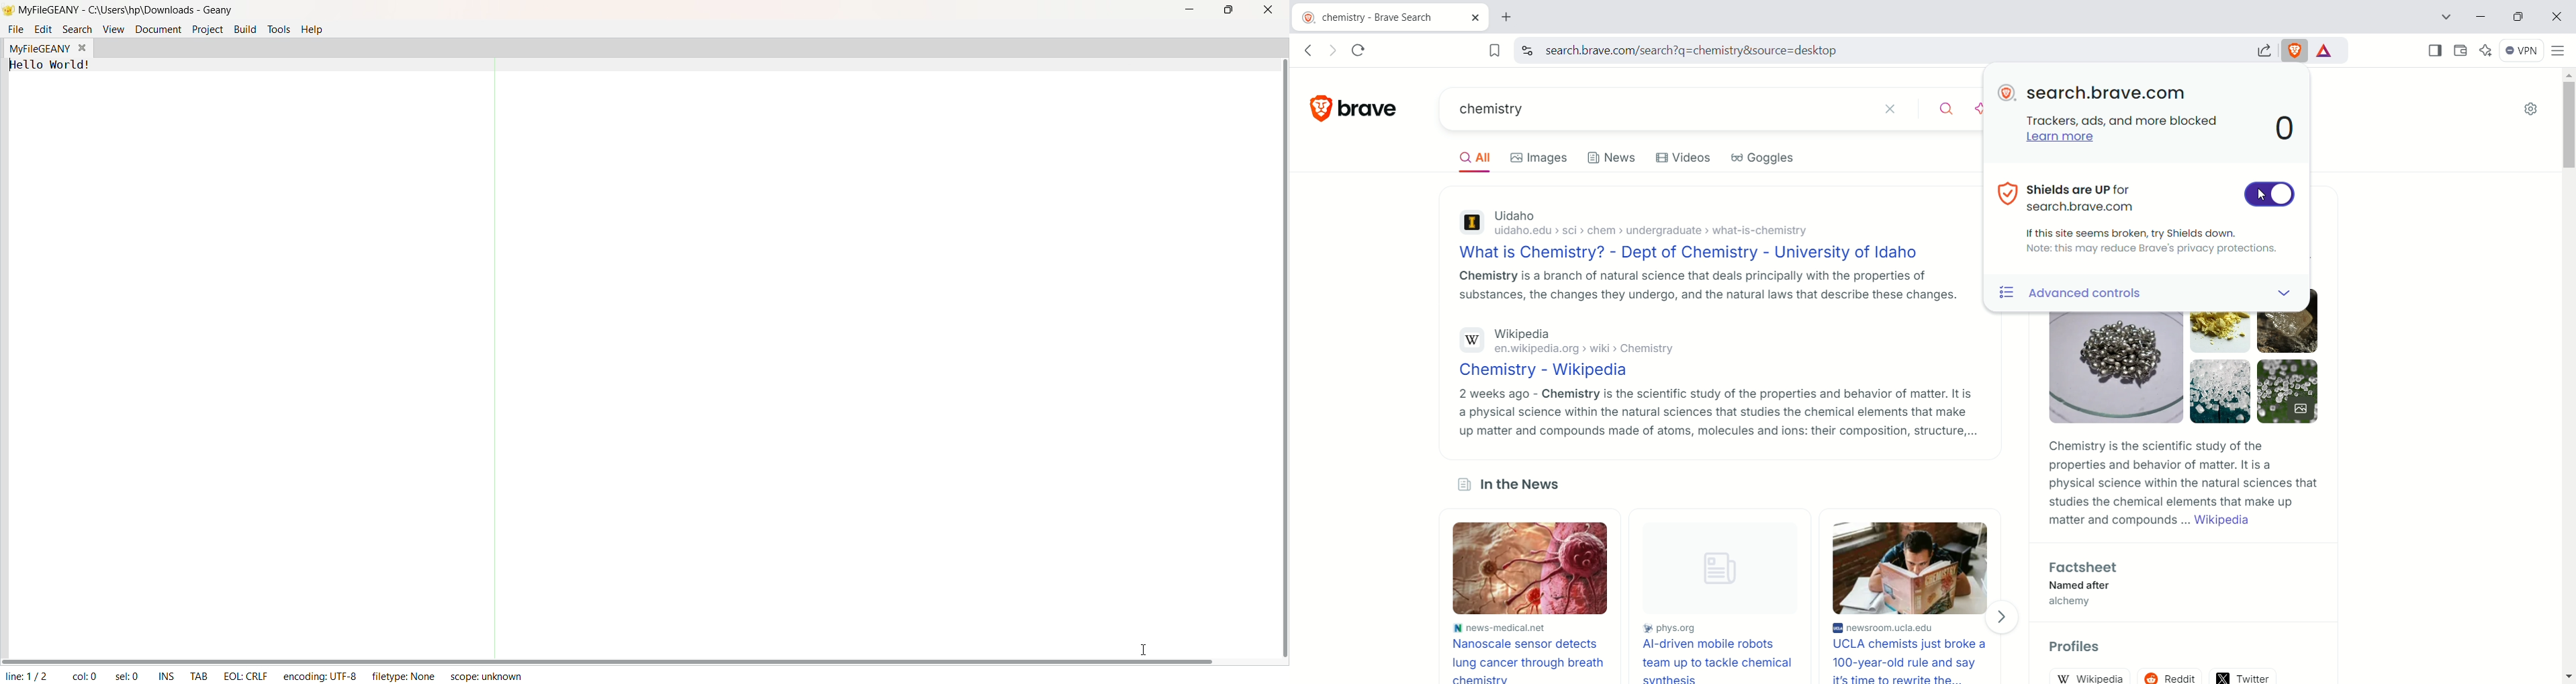  Describe the element at coordinates (2561, 53) in the screenshot. I see `customize and control brave` at that location.